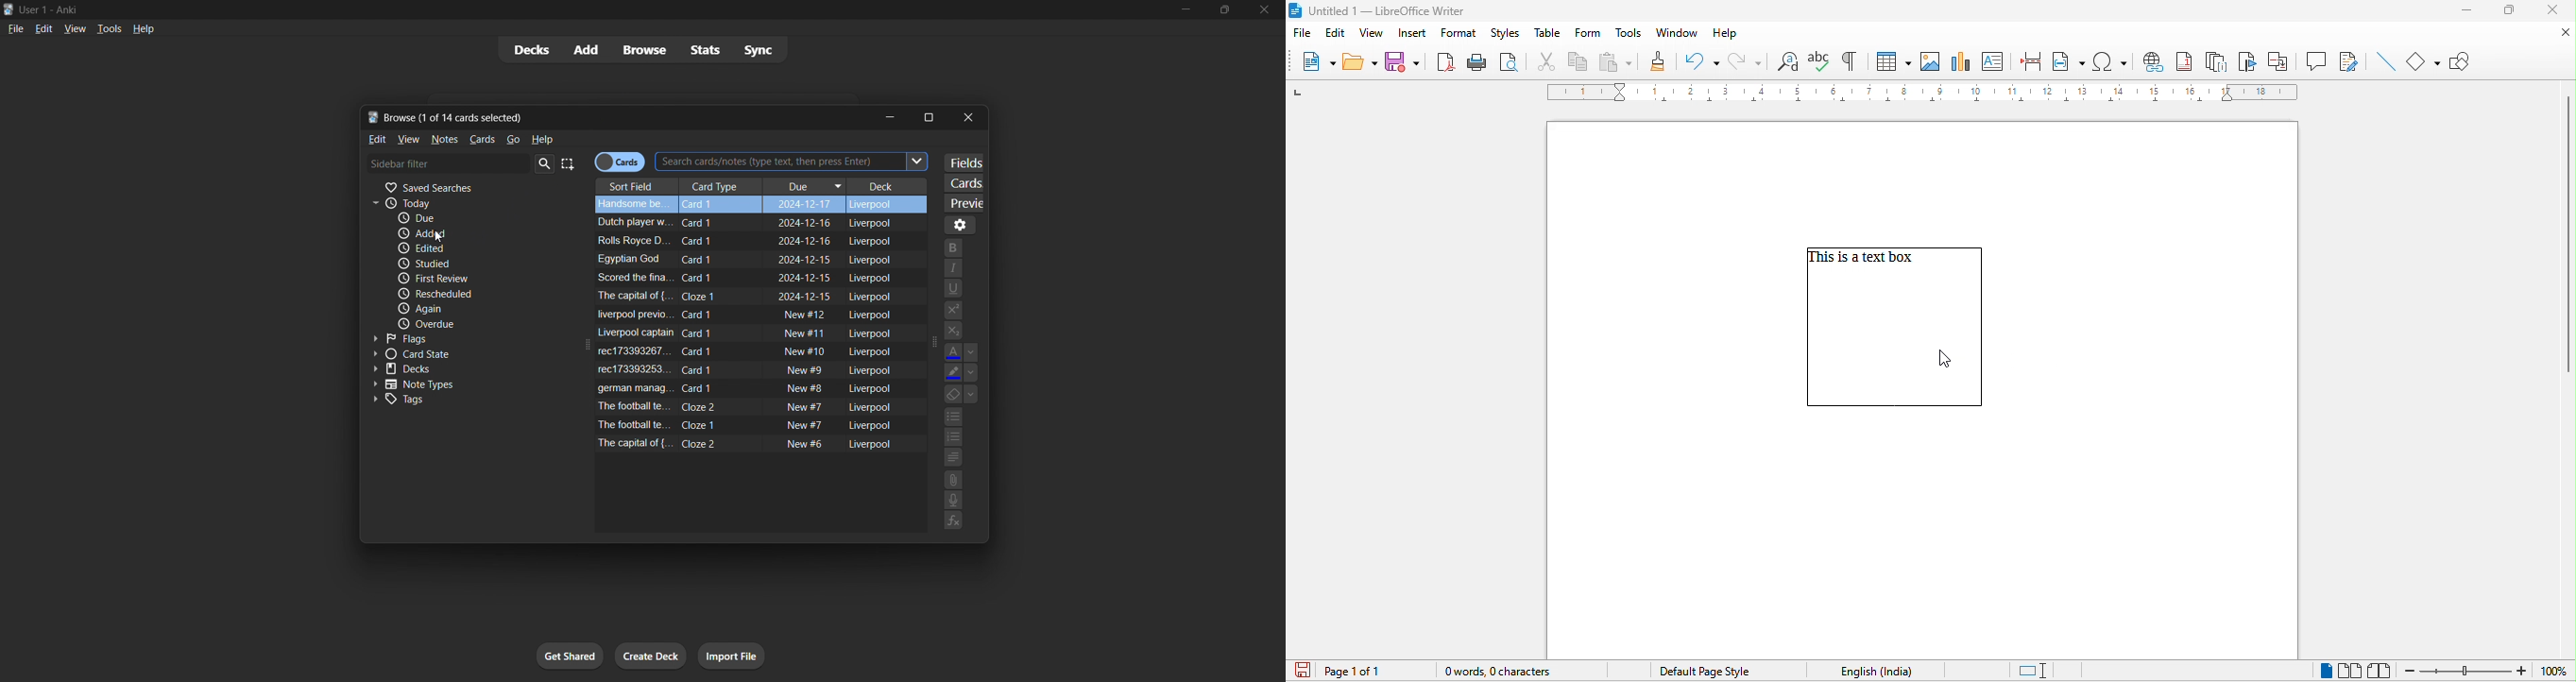 The image size is (2576, 700). Describe the element at coordinates (482, 139) in the screenshot. I see `cards` at that location.